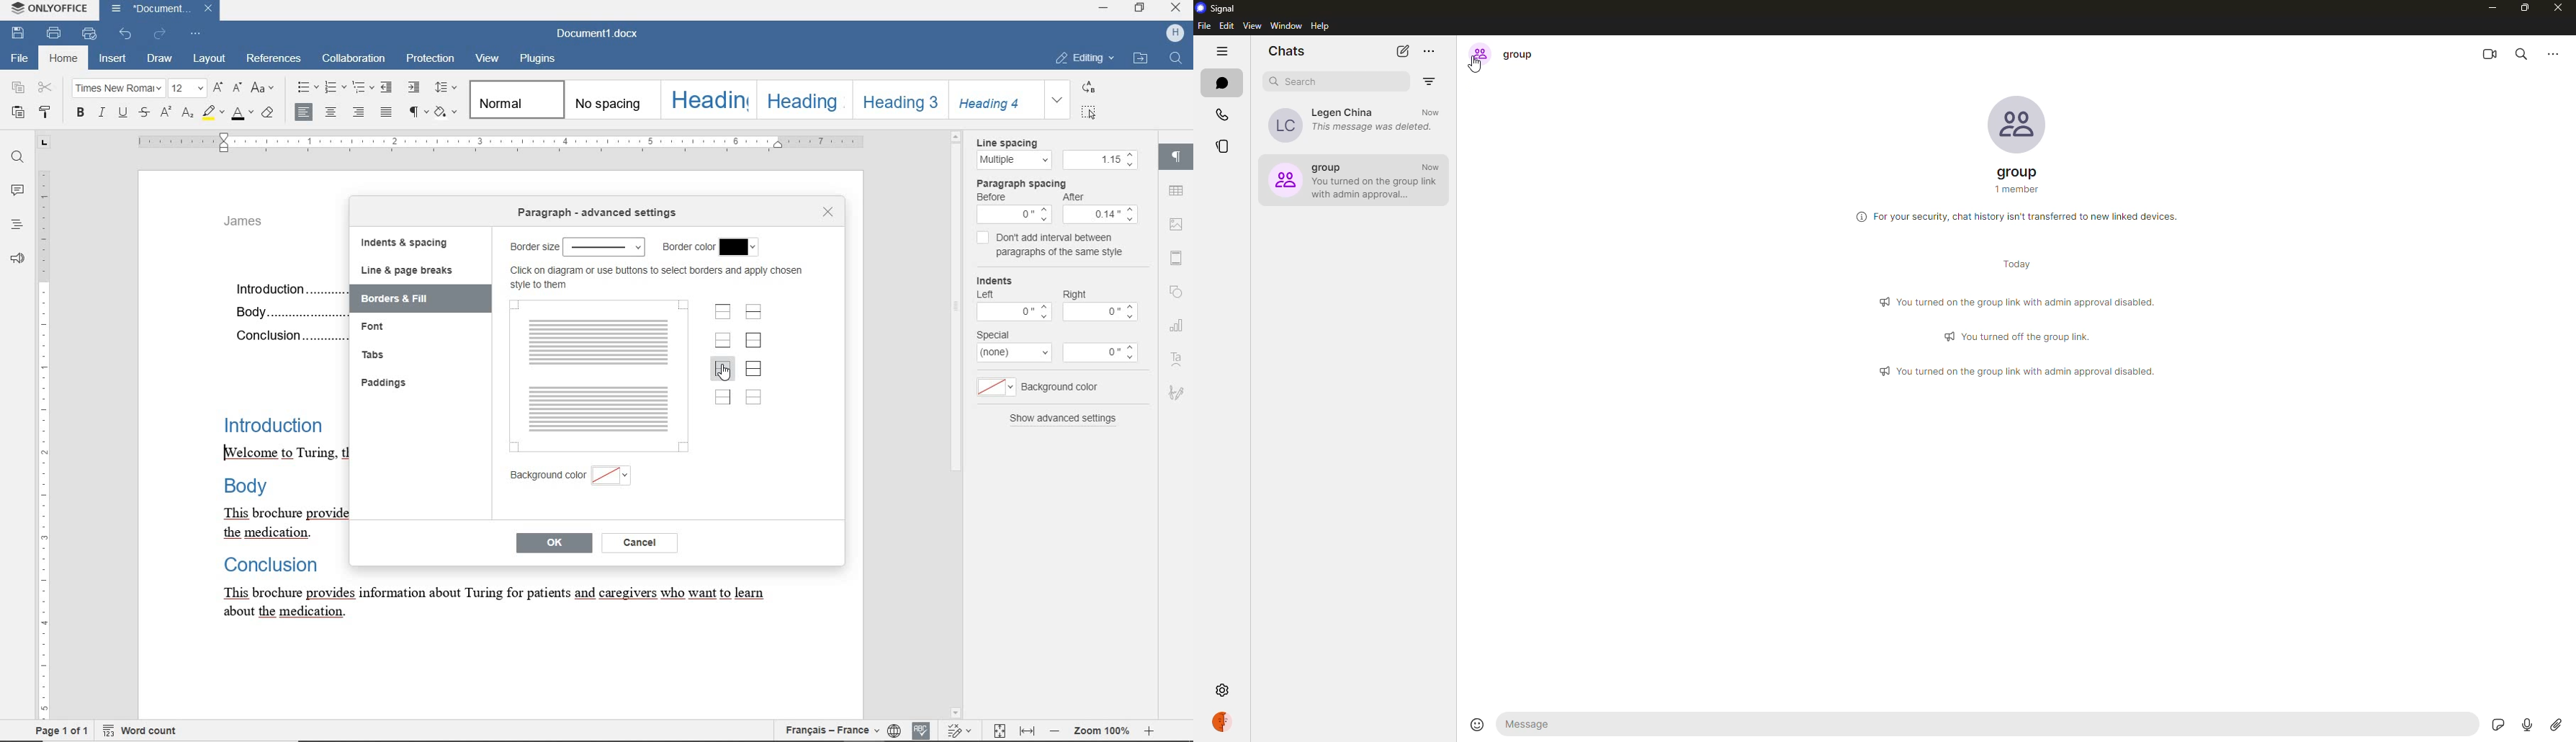 The width and height of the screenshot is (2576, 756). Describe the element at coordinates (406, 270) in the screenshot. I see `line & page` at that location.